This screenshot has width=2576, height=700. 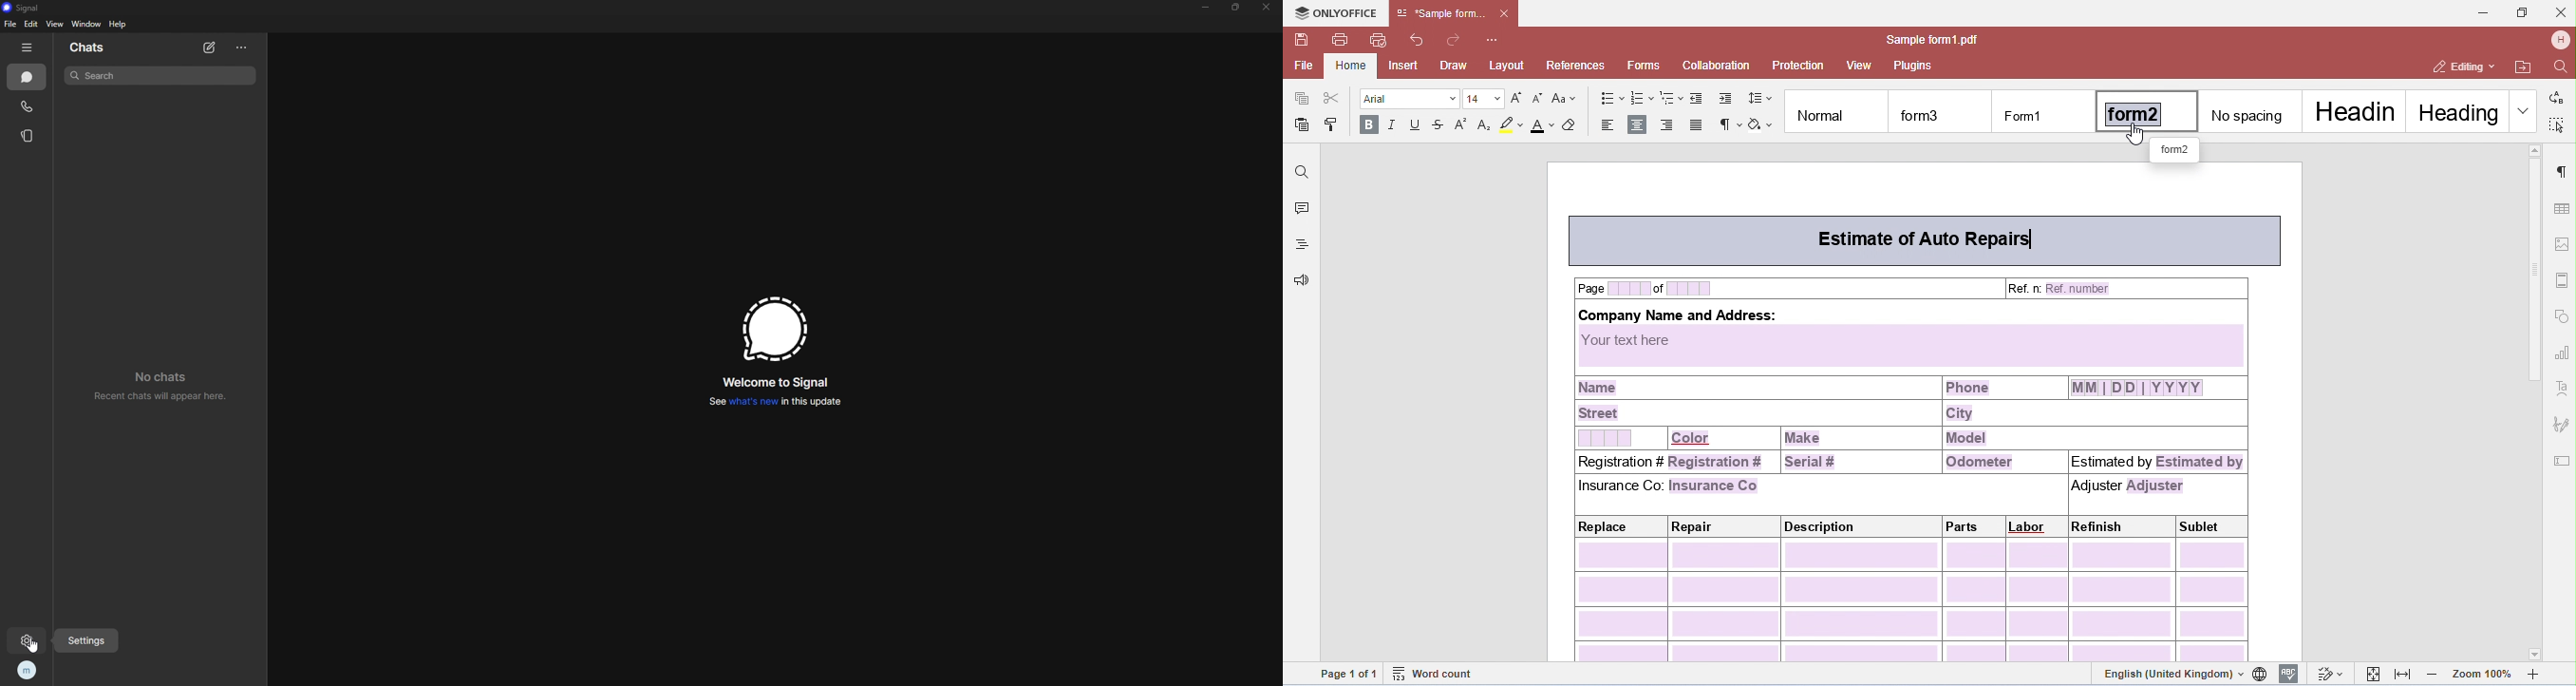 I want to click on close, so click(x=1268, y=7).